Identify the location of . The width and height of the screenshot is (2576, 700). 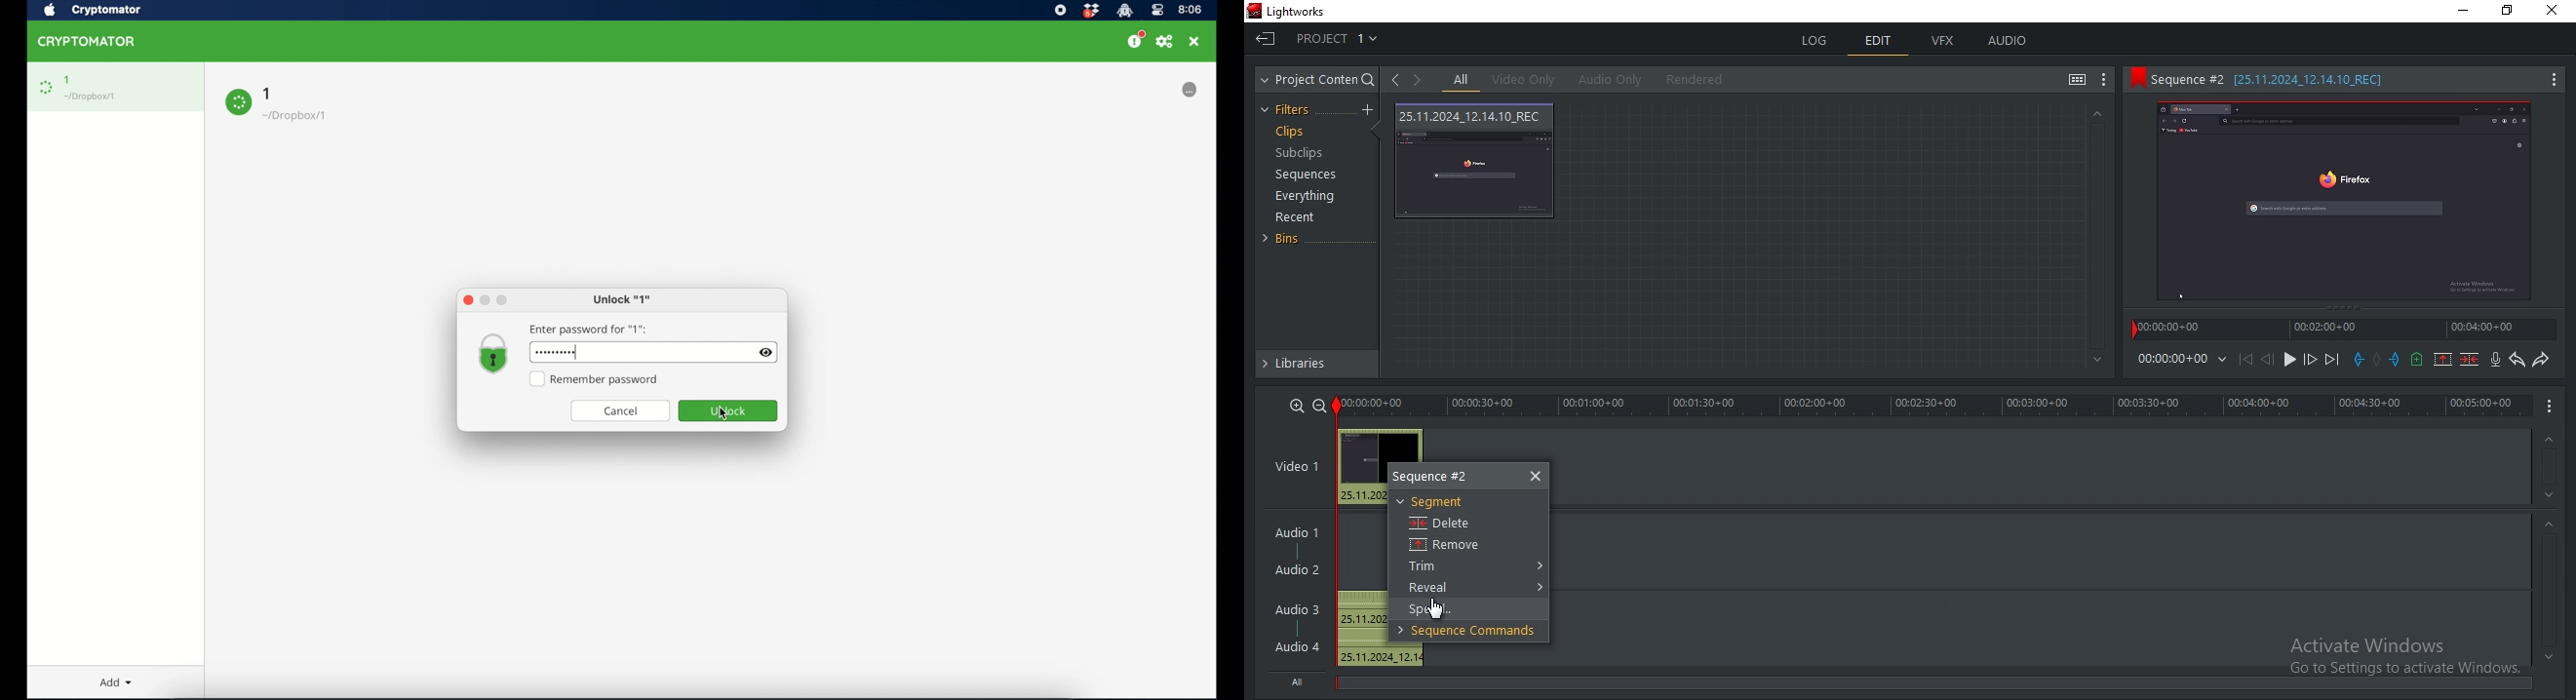
(1418, 80).